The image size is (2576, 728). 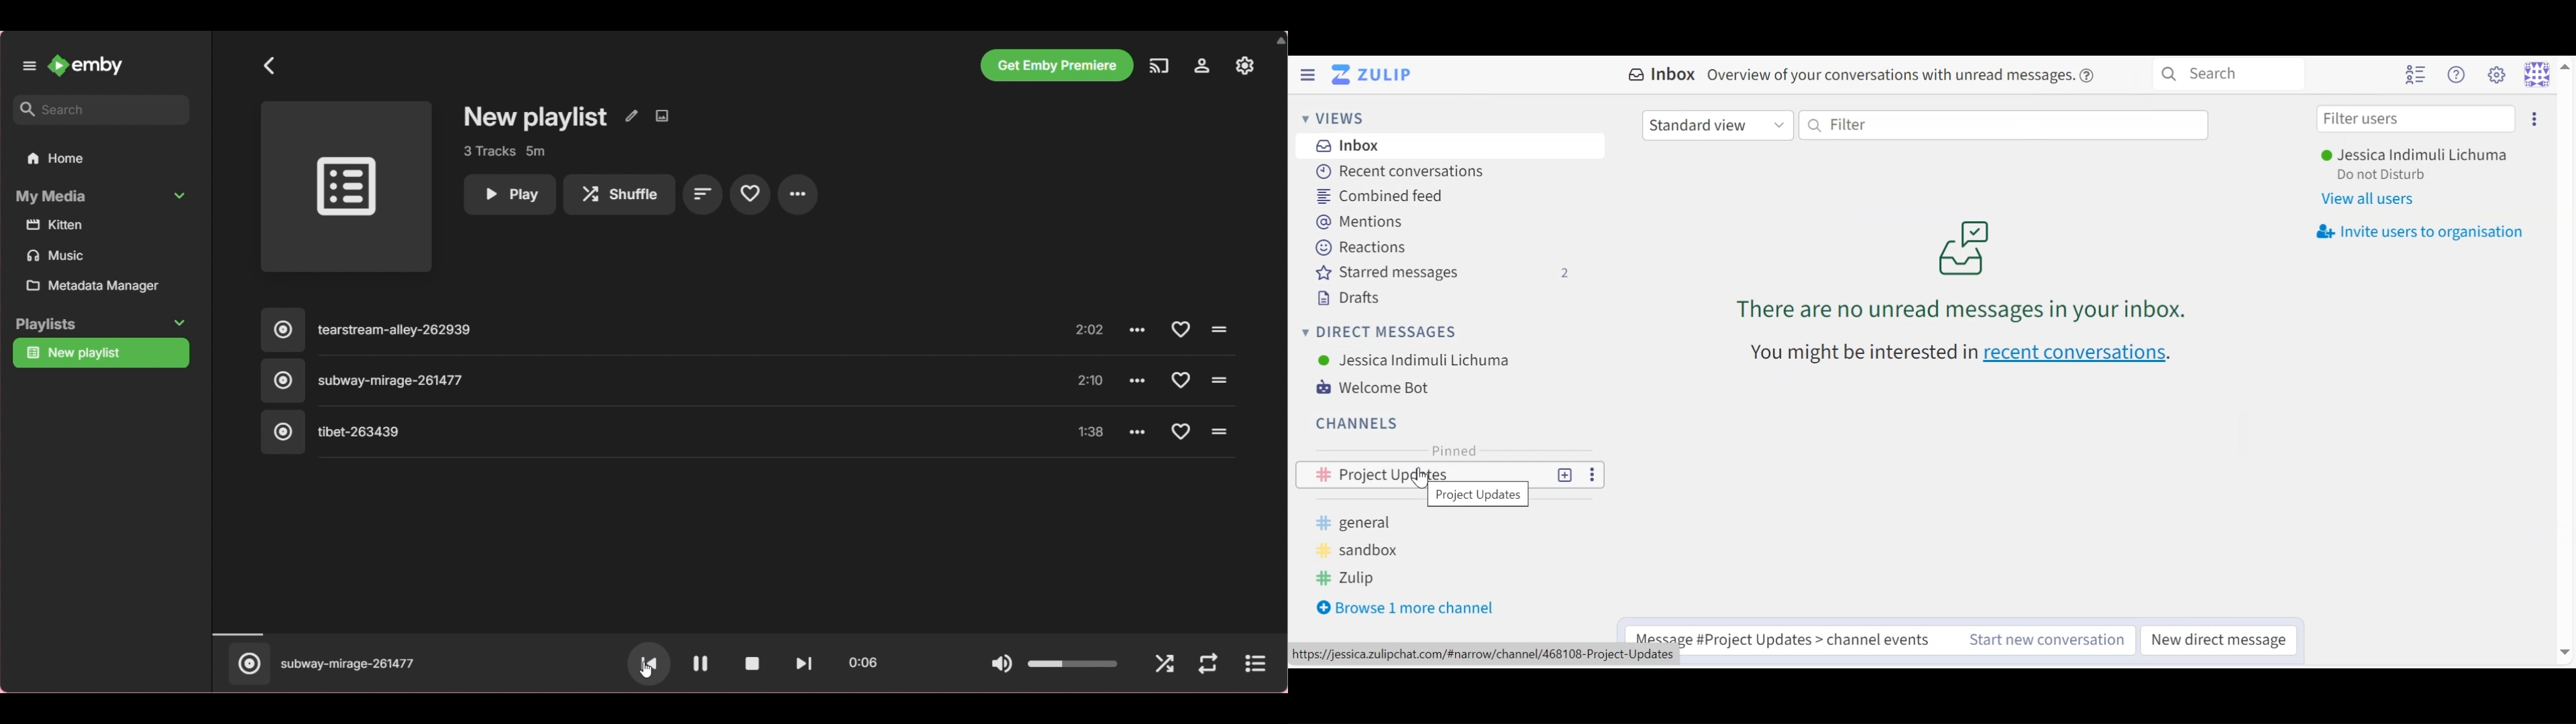 What do you see at coordinates (1904, 75) in the screenshot?
I see `overview of conversations` at bounding box center [1904, 75].